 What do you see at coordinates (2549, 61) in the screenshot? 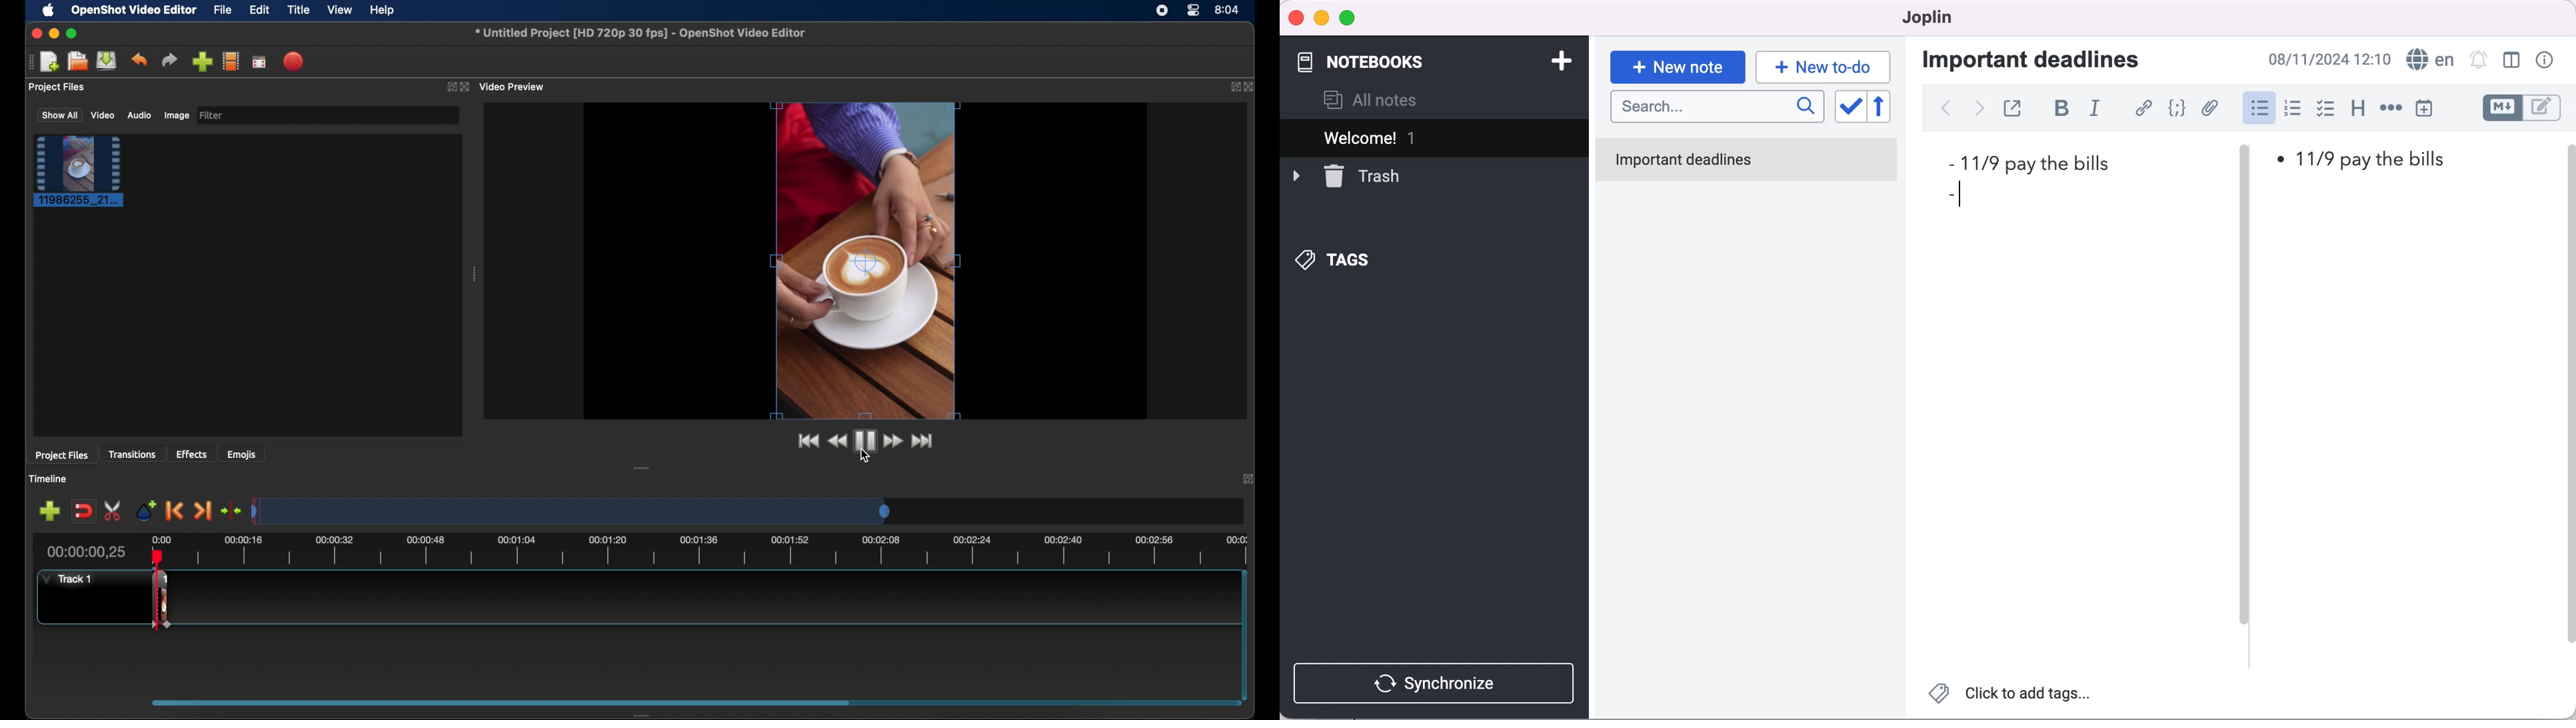
I see `note properties` at bounding box center [2549, 61].